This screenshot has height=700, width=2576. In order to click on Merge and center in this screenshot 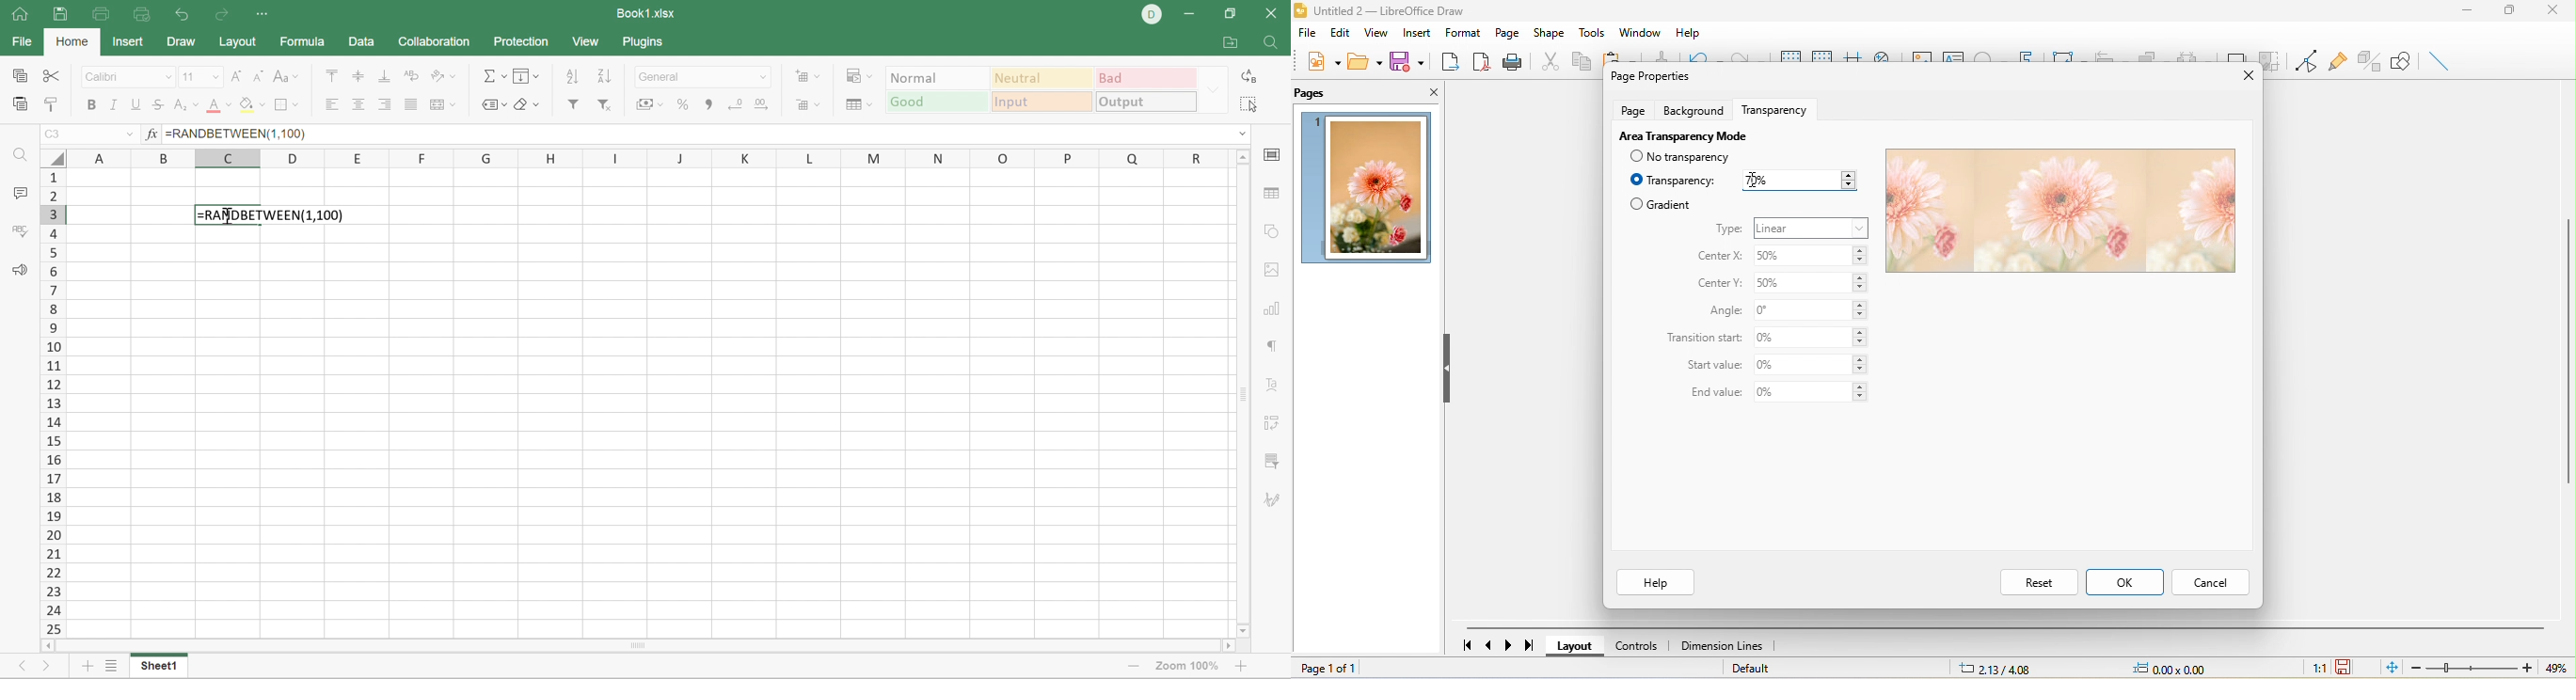, I will do `click(445, 104)`.